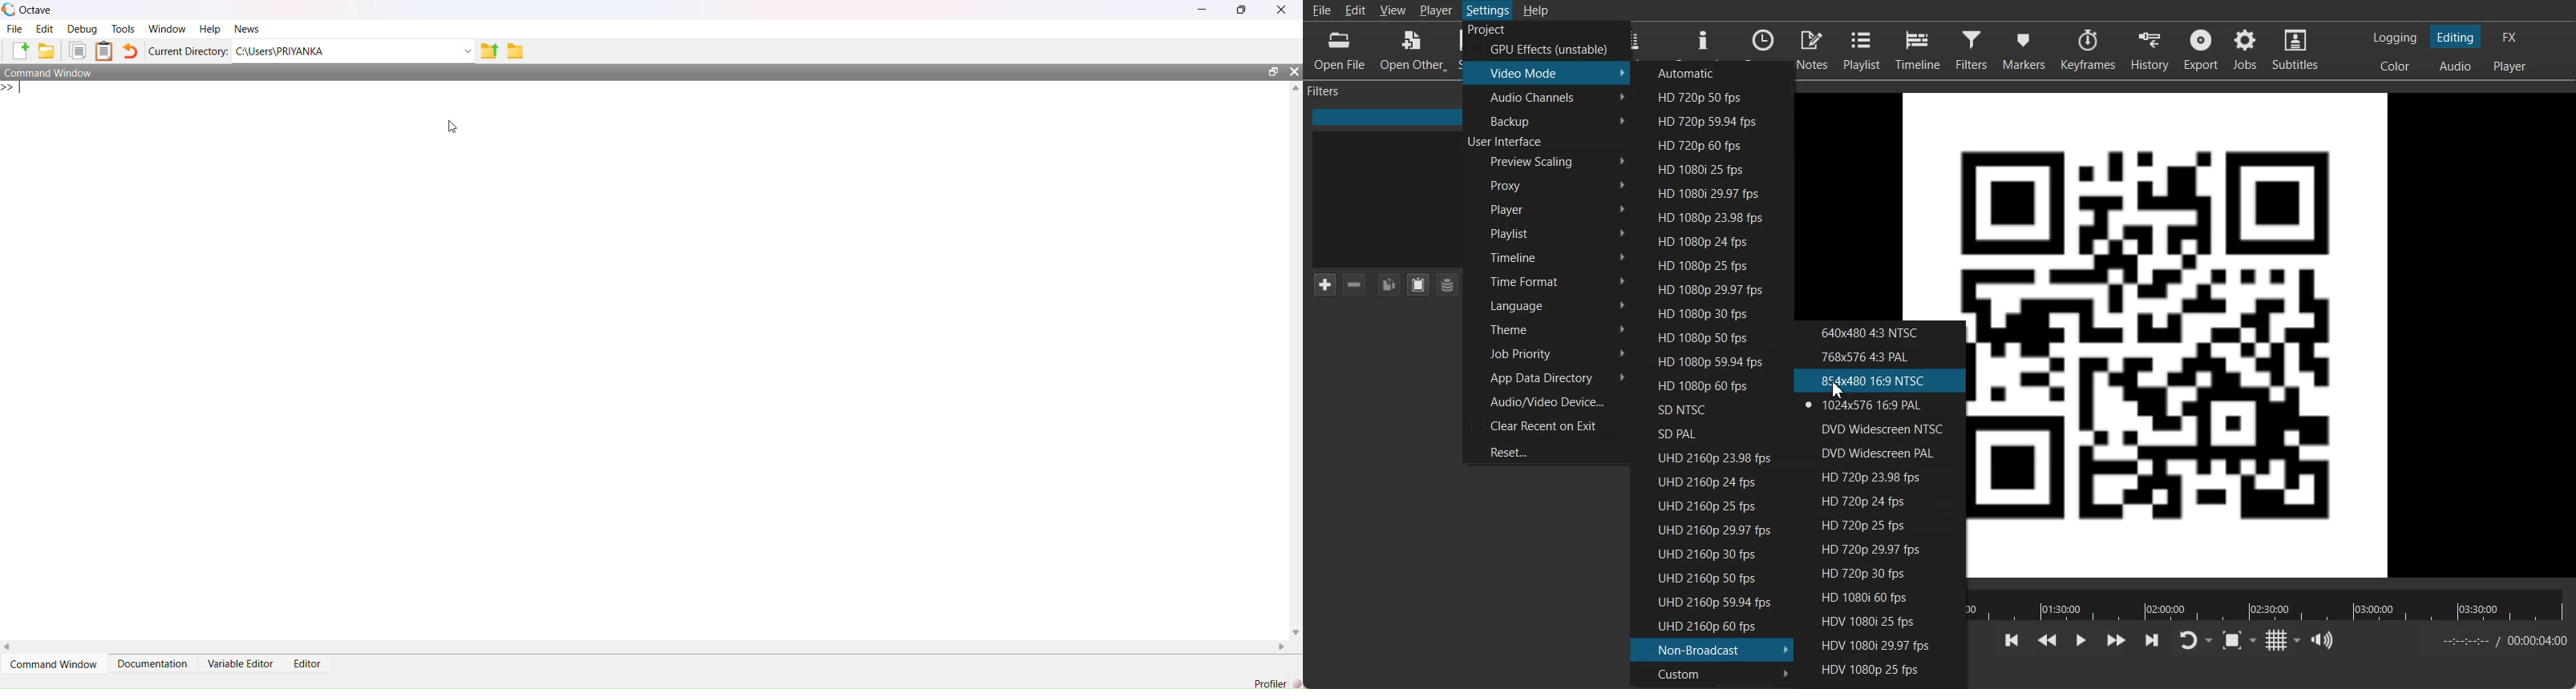  Describe the element at coordinates (2324, 640) in the screenshot. I see `Show the volume control` at that location.